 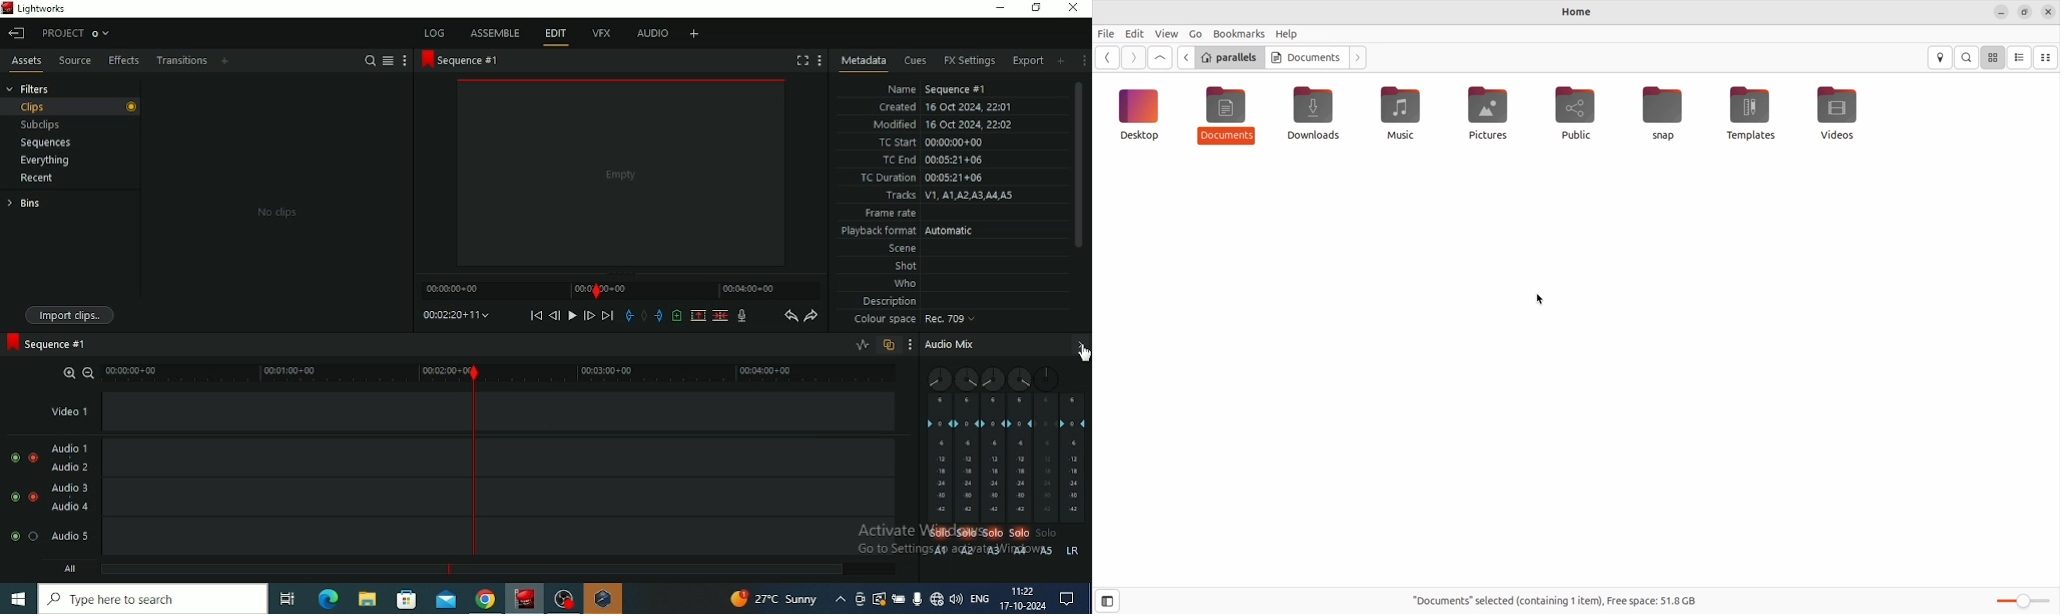 I want to click on Filters, so click(x=30, y=88).